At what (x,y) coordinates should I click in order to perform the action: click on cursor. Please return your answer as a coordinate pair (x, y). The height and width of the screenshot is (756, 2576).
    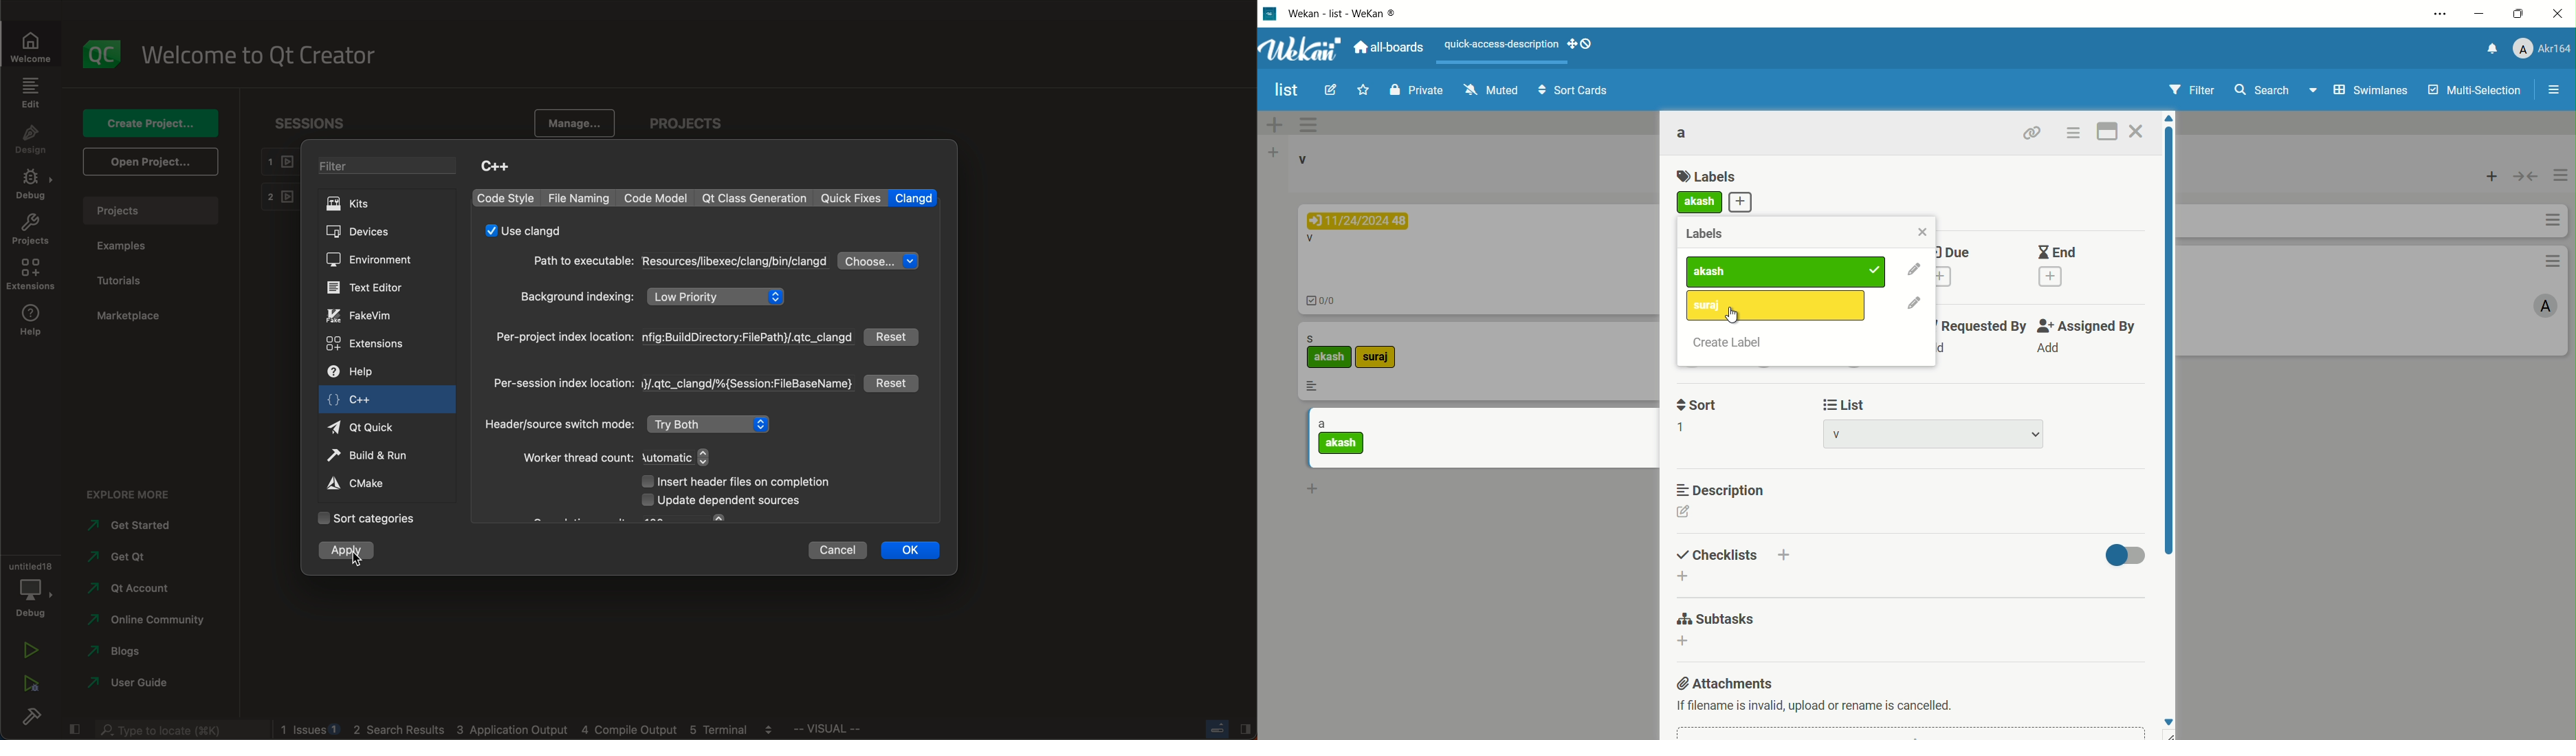
    Looking at the image, I should click on (1733, 318).